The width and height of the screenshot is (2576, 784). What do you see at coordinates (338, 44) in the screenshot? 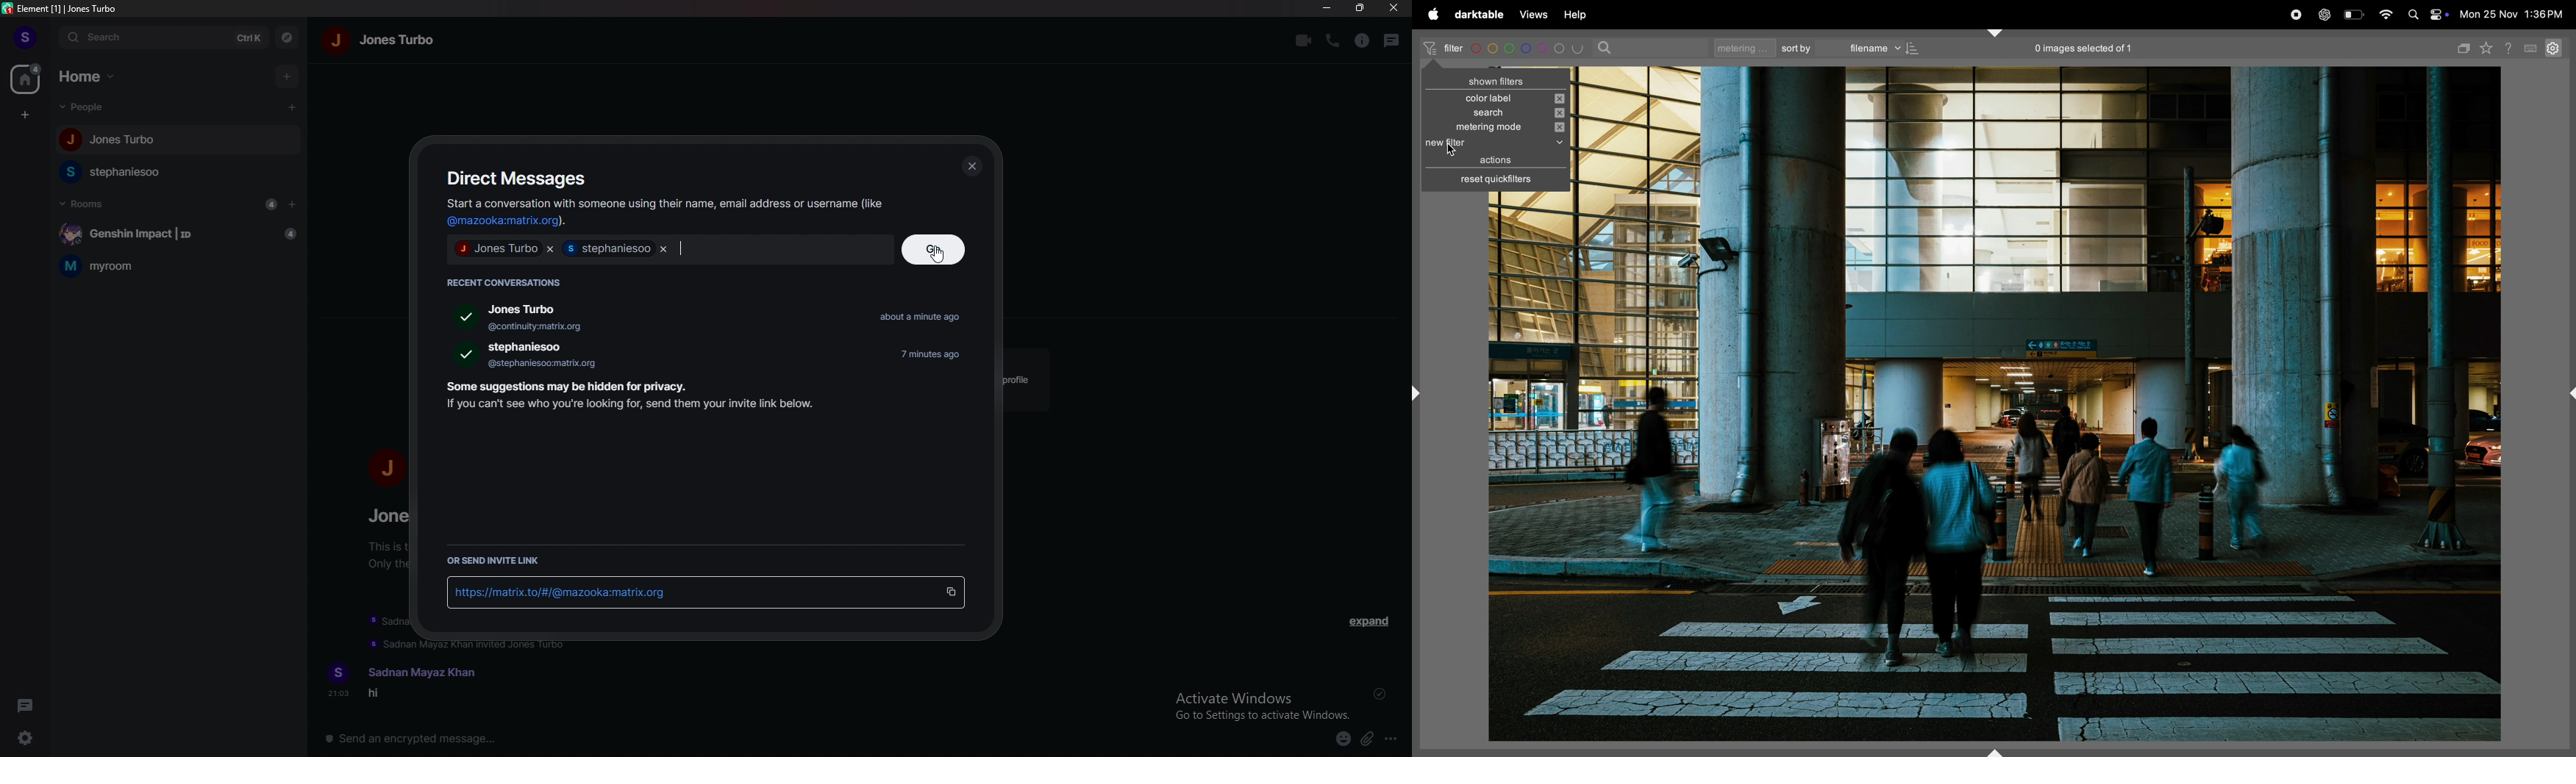
I see `j` at bounding box center [338, 44].